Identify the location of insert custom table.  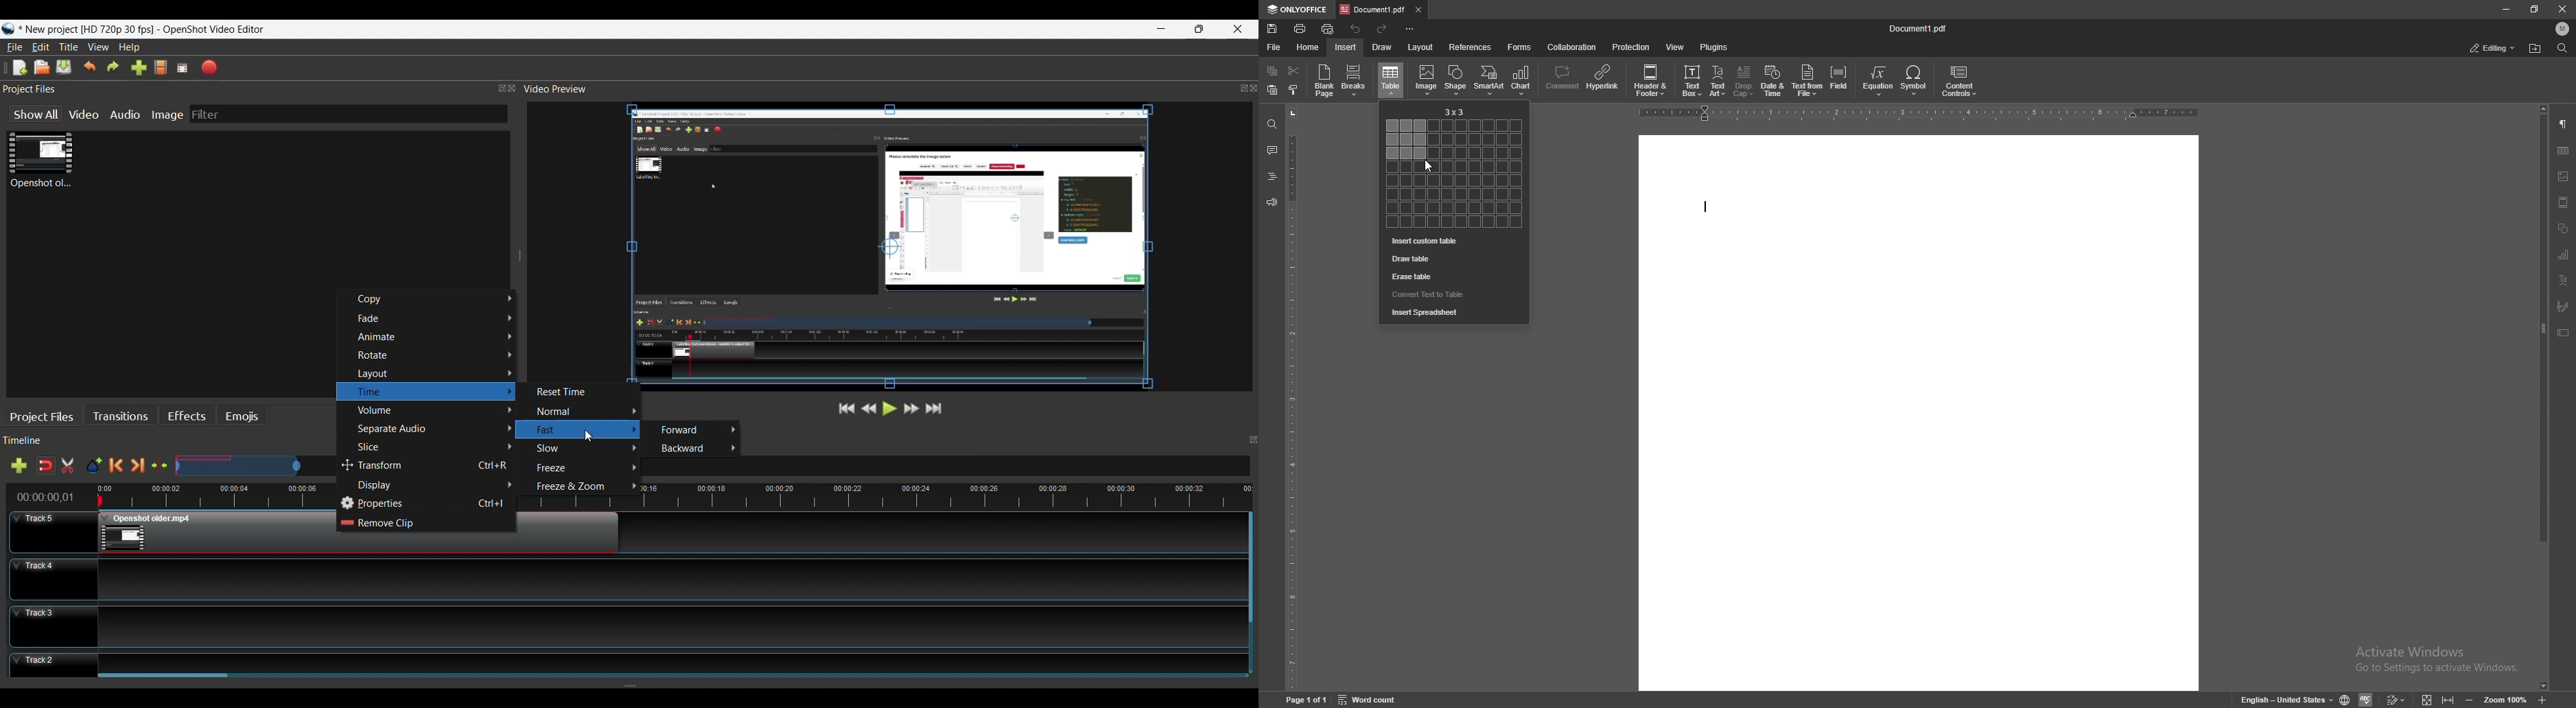
(1452, 241).